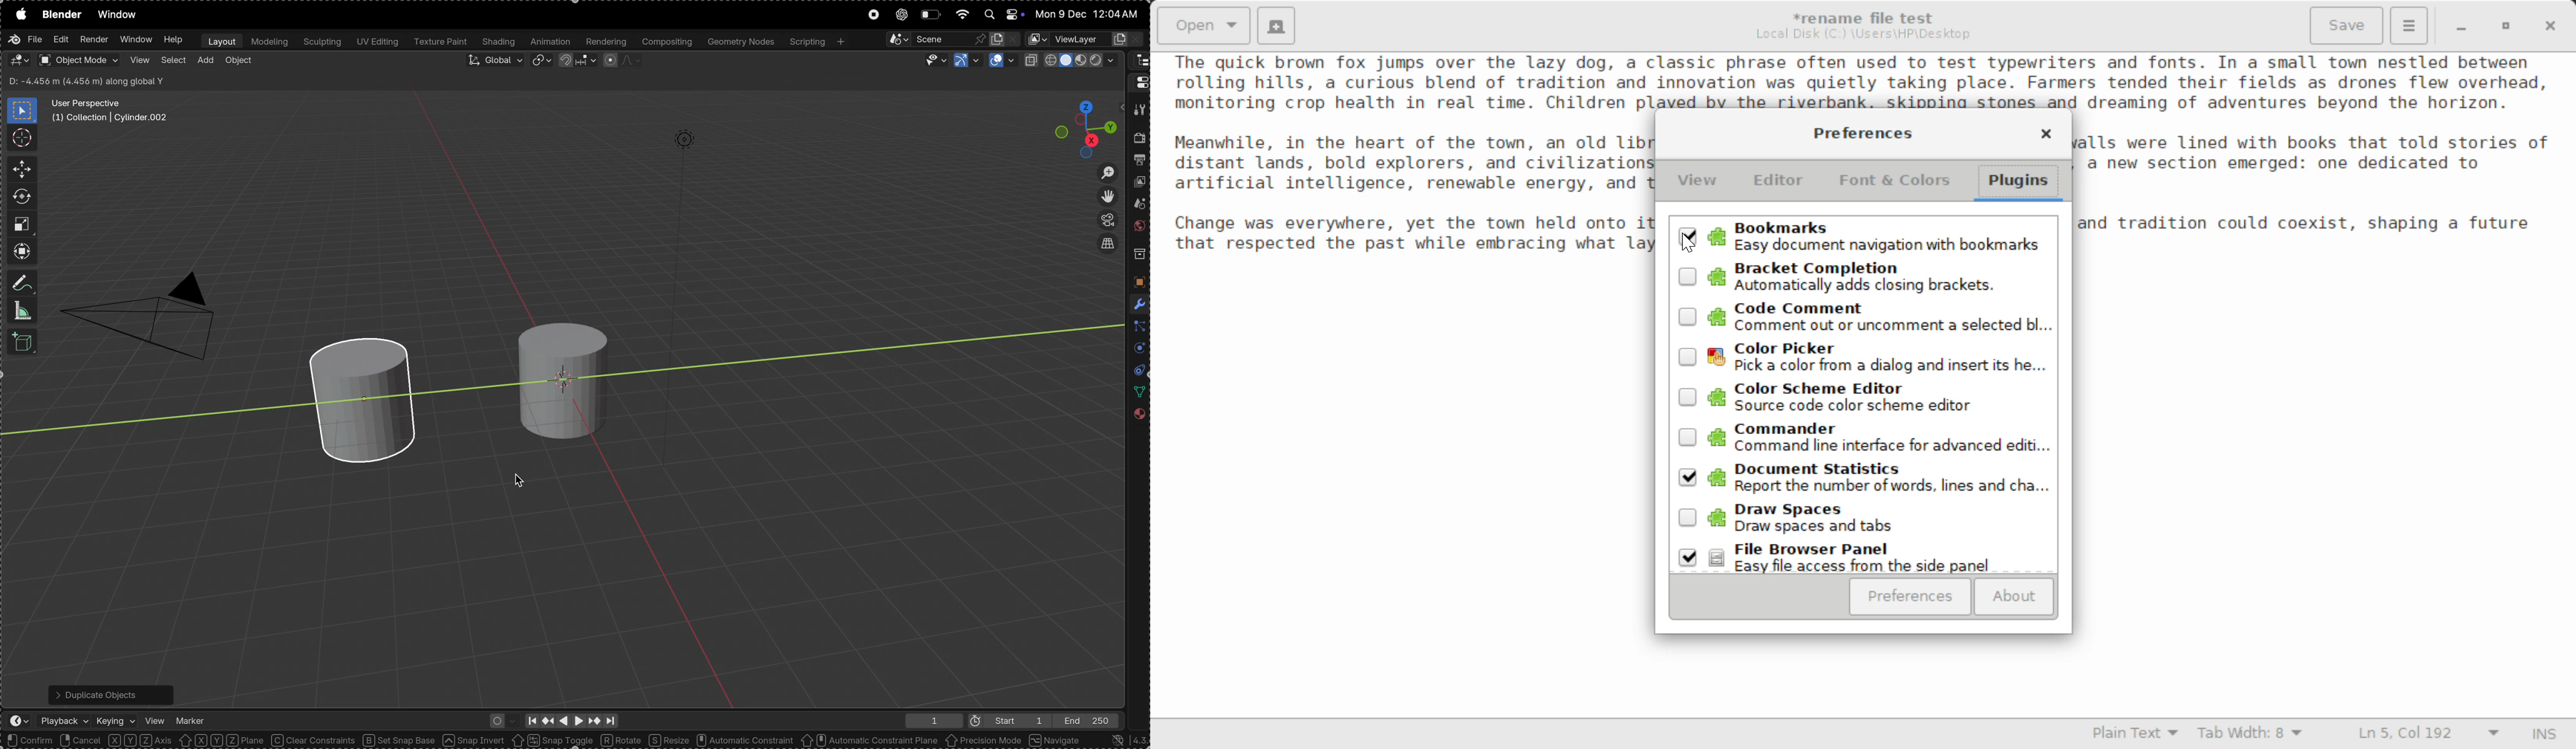  What do you see at coordinates (1864, 237) in the screenshot?
I see `Bookmarks plugin` at bounding box center [1864, 237].